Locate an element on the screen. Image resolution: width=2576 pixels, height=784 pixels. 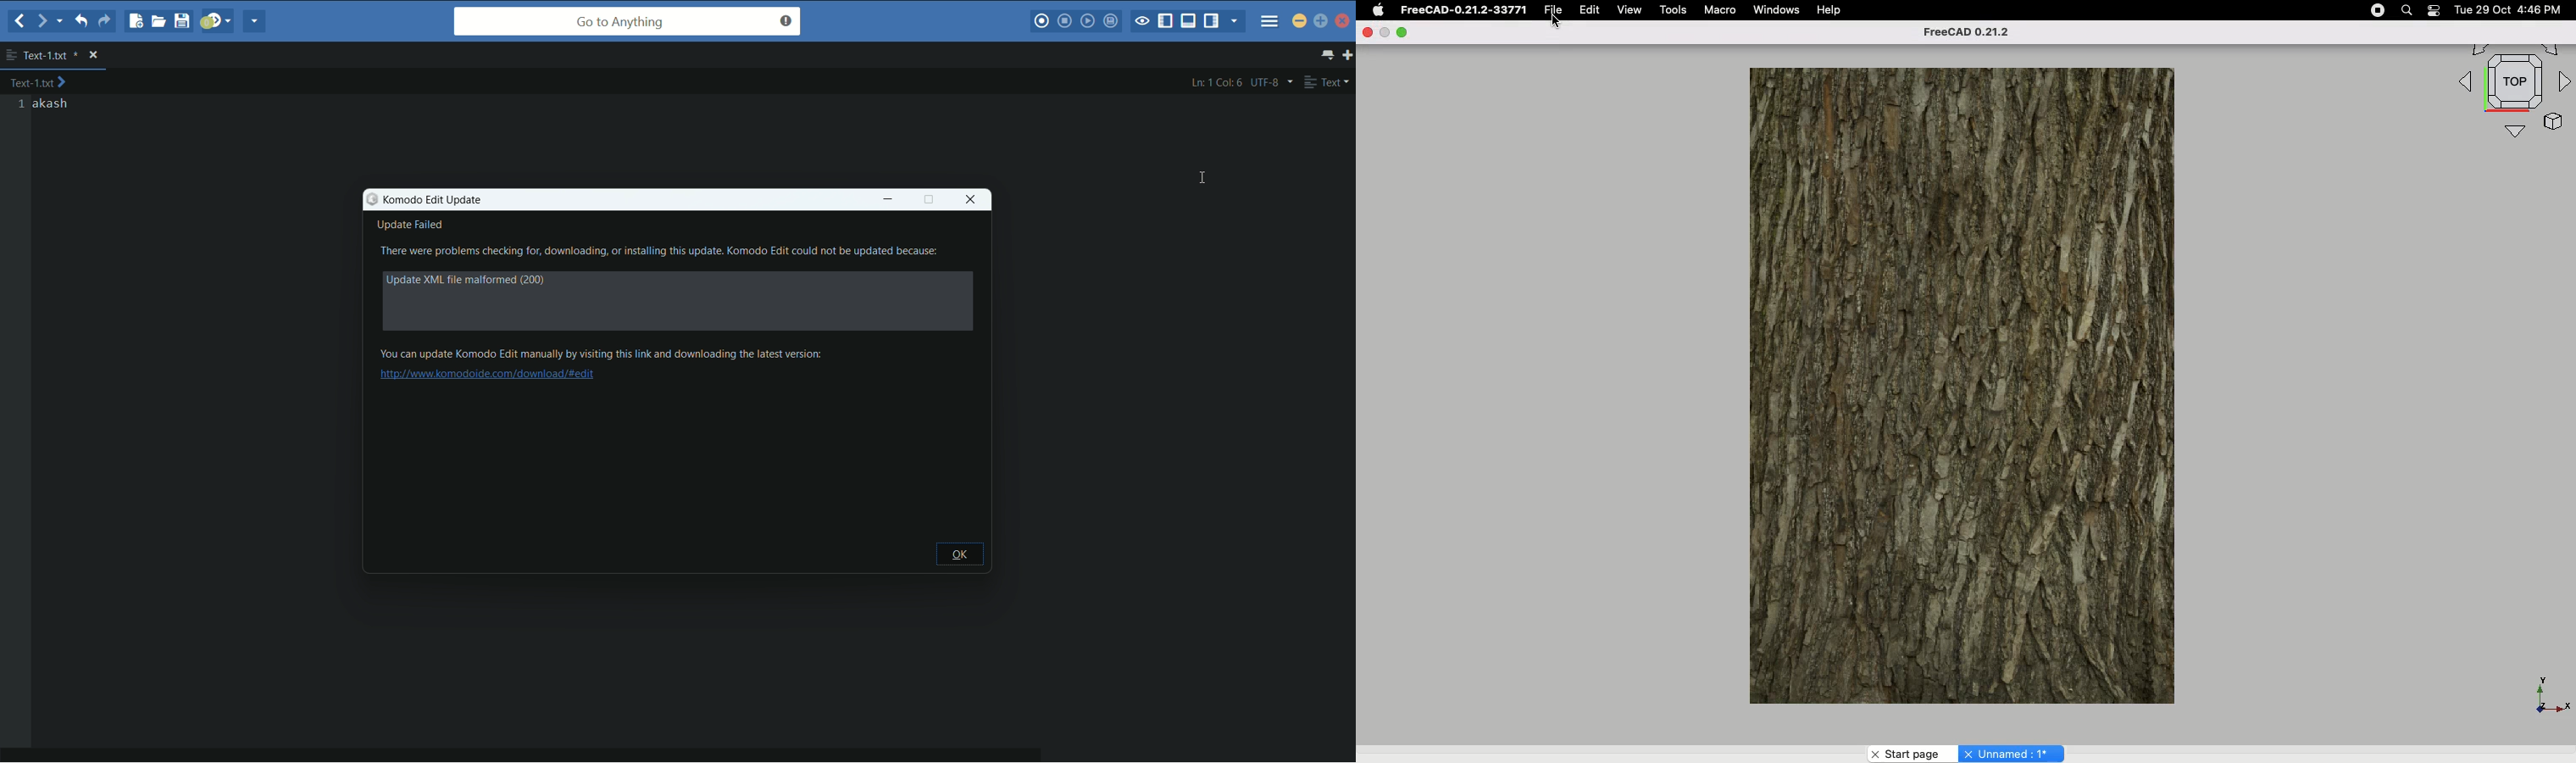
back is located at coordinates (20, 21).